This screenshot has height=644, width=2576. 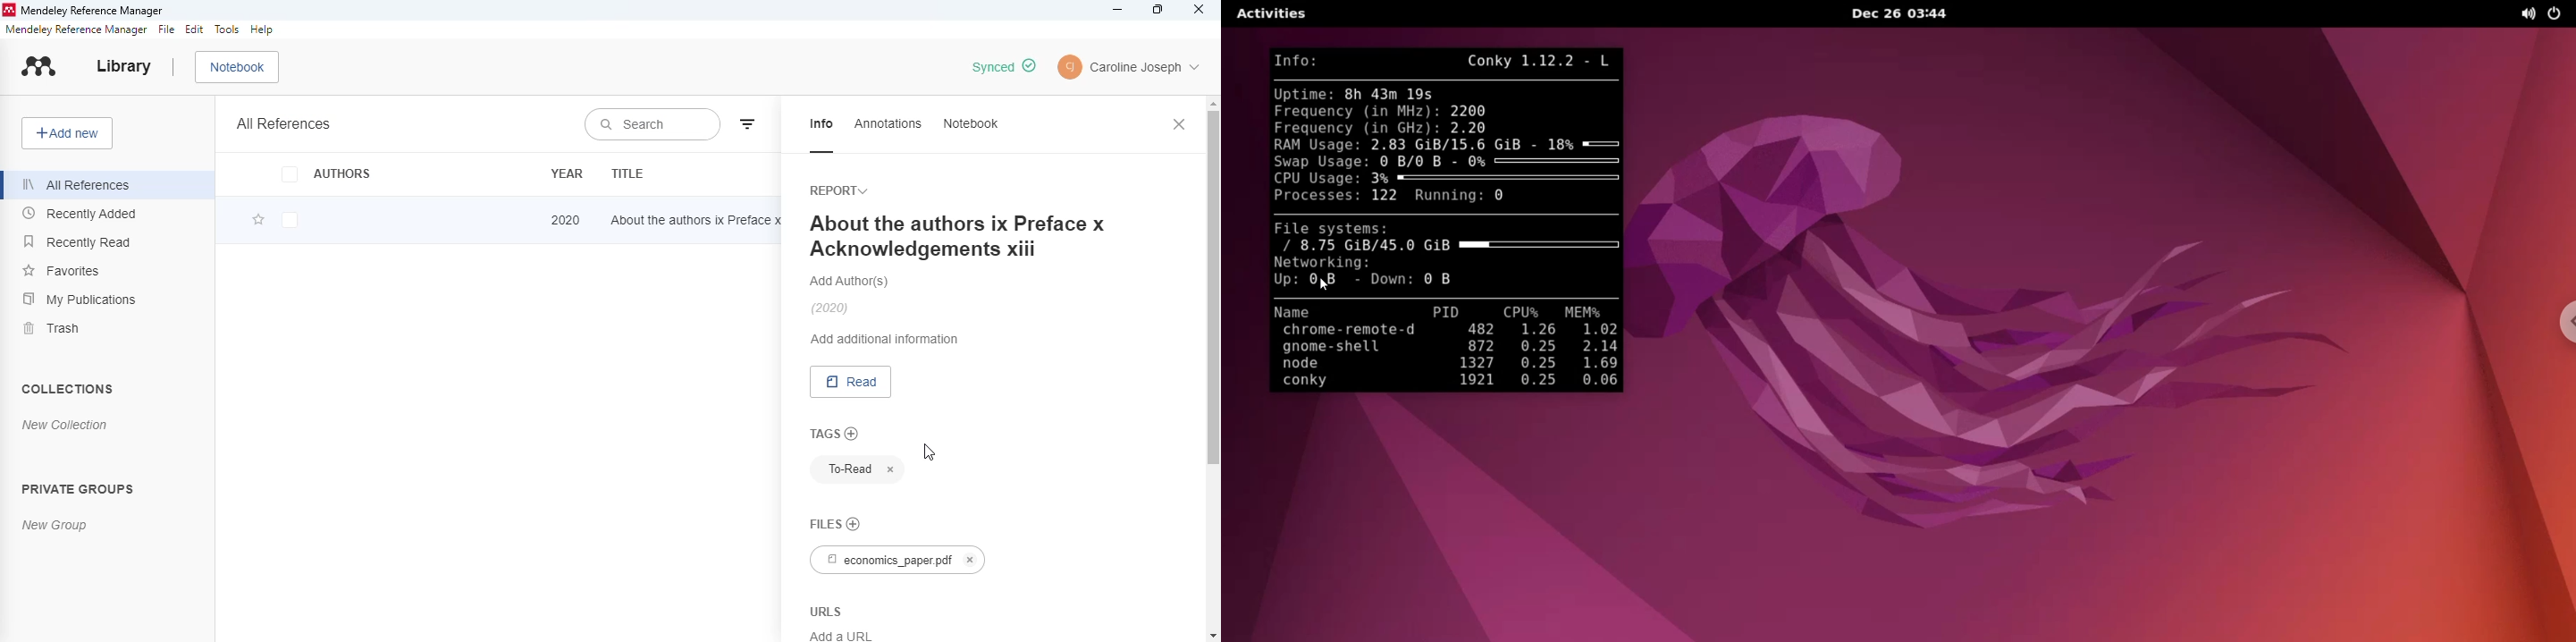 What do you see at coordinates (568, 173) in the screenshot?
I see `year` at bounding box center [568, 173].